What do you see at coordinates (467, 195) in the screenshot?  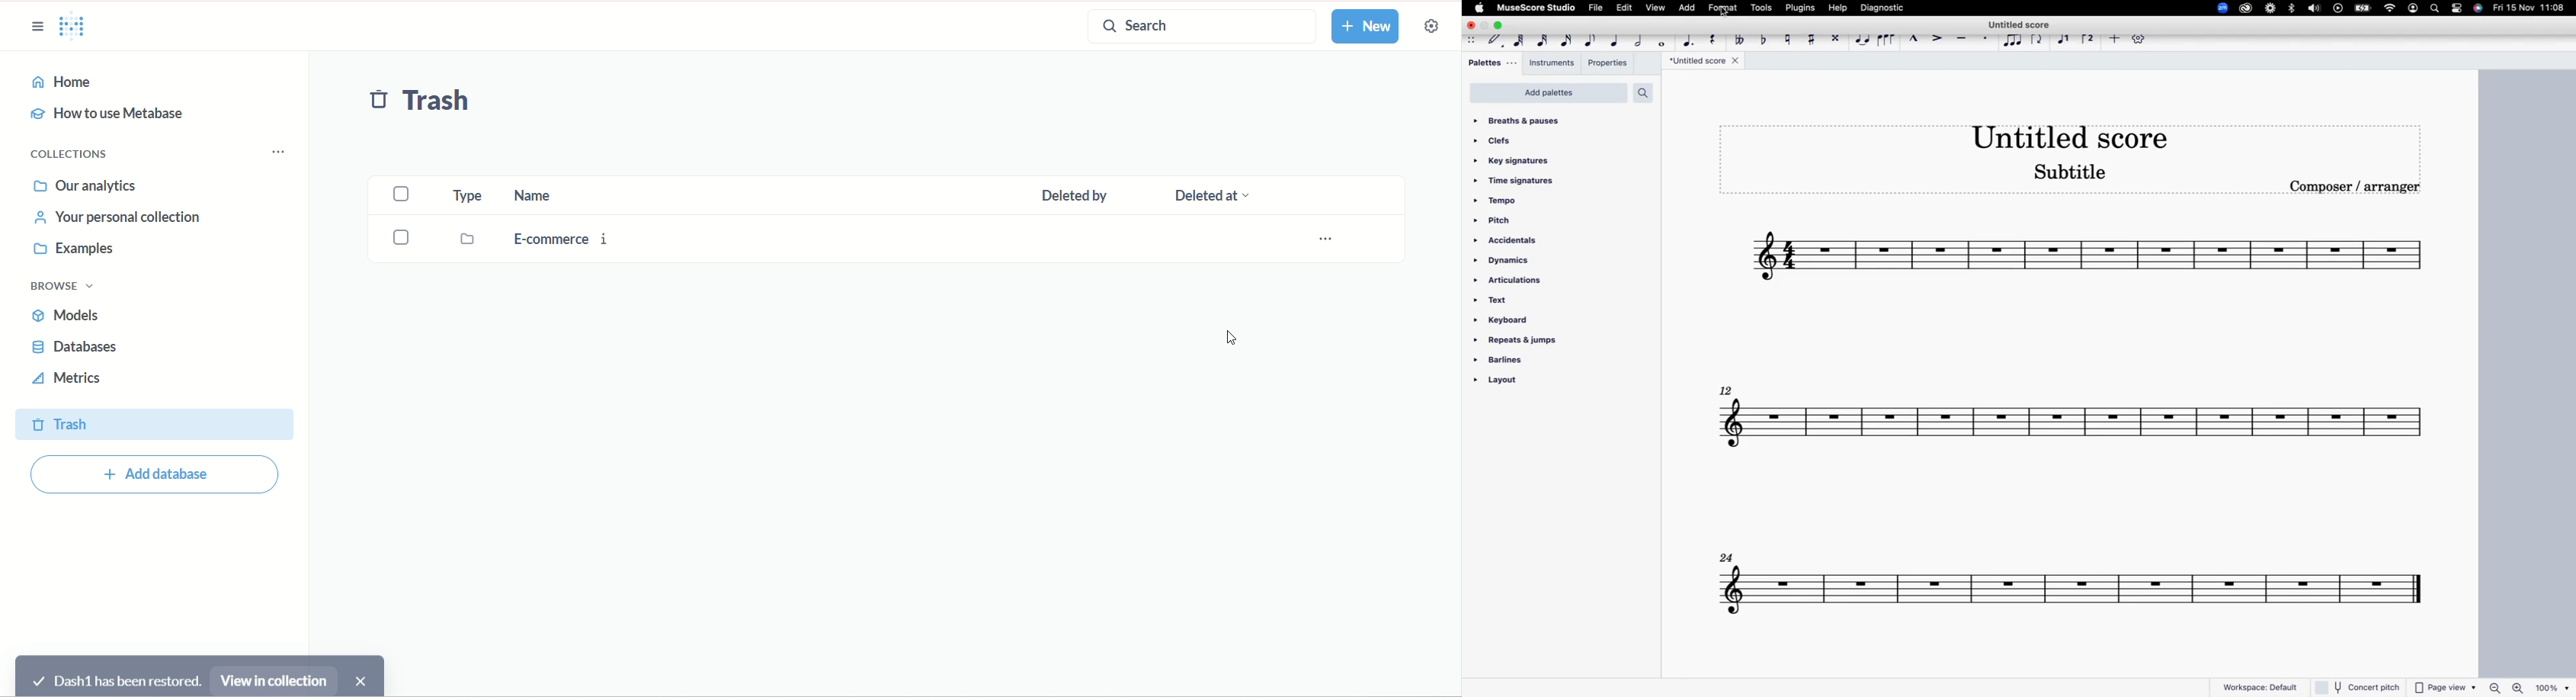 I see `type` at bounding box center [467, 195].